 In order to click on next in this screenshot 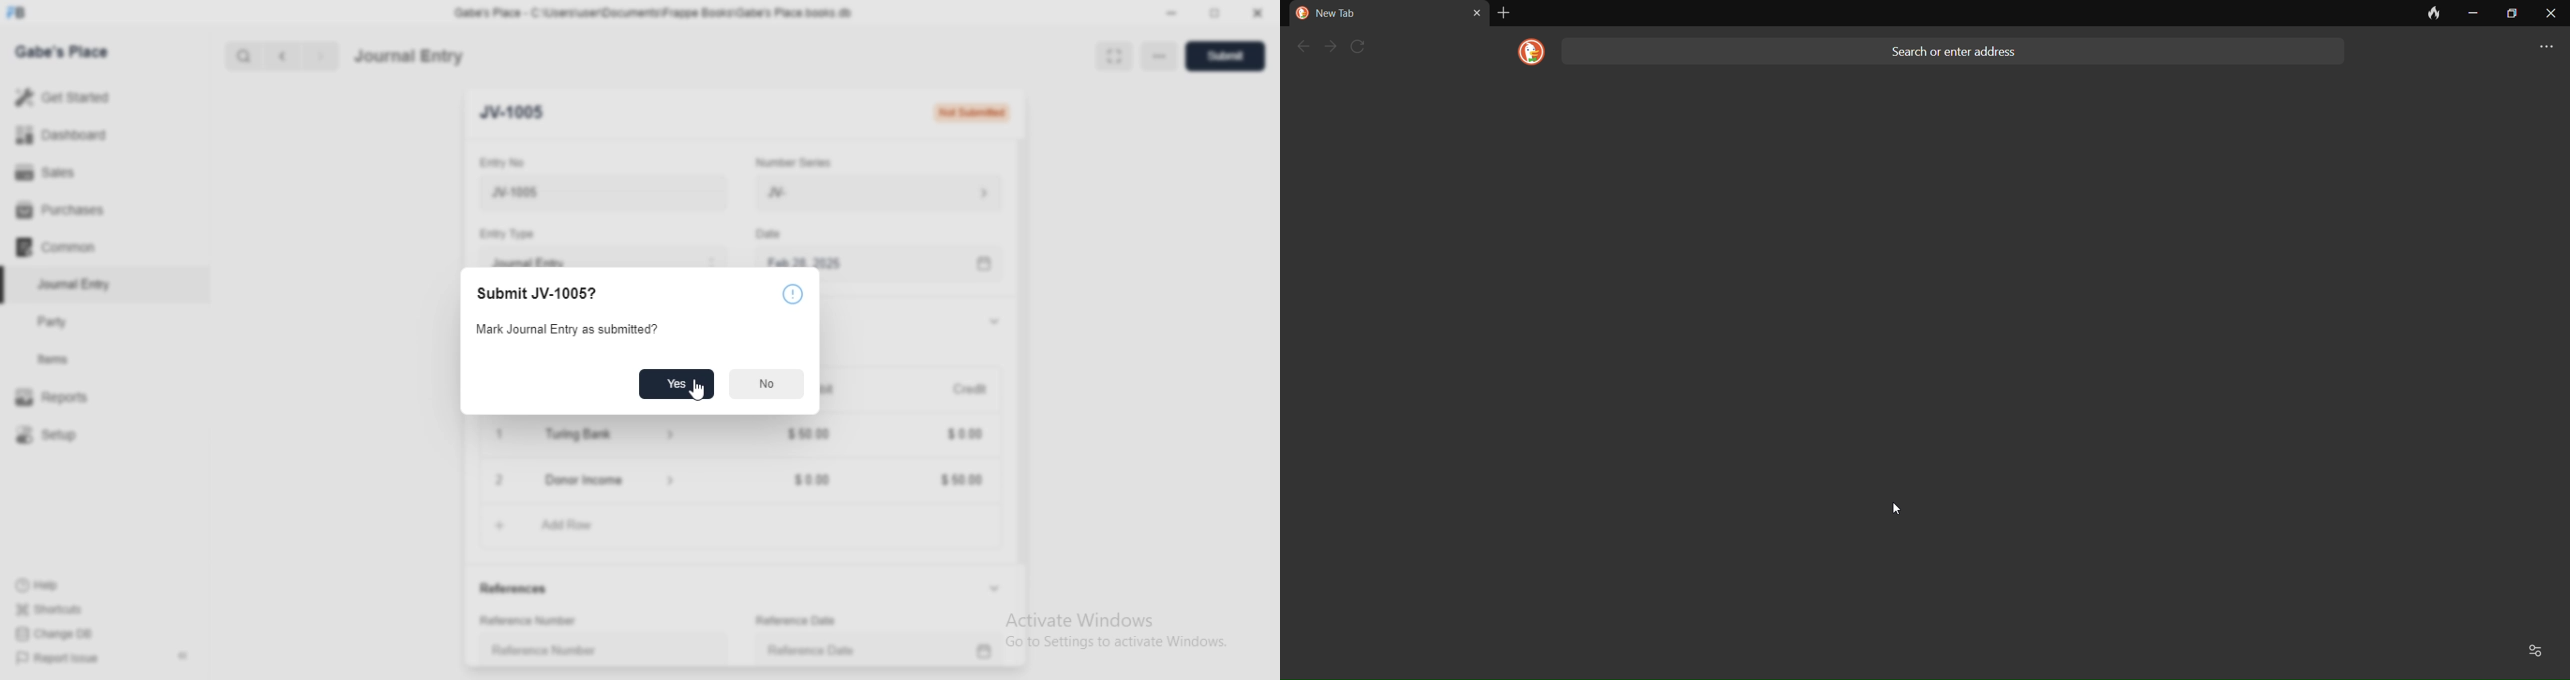, I will do `click(1332, 46)`.